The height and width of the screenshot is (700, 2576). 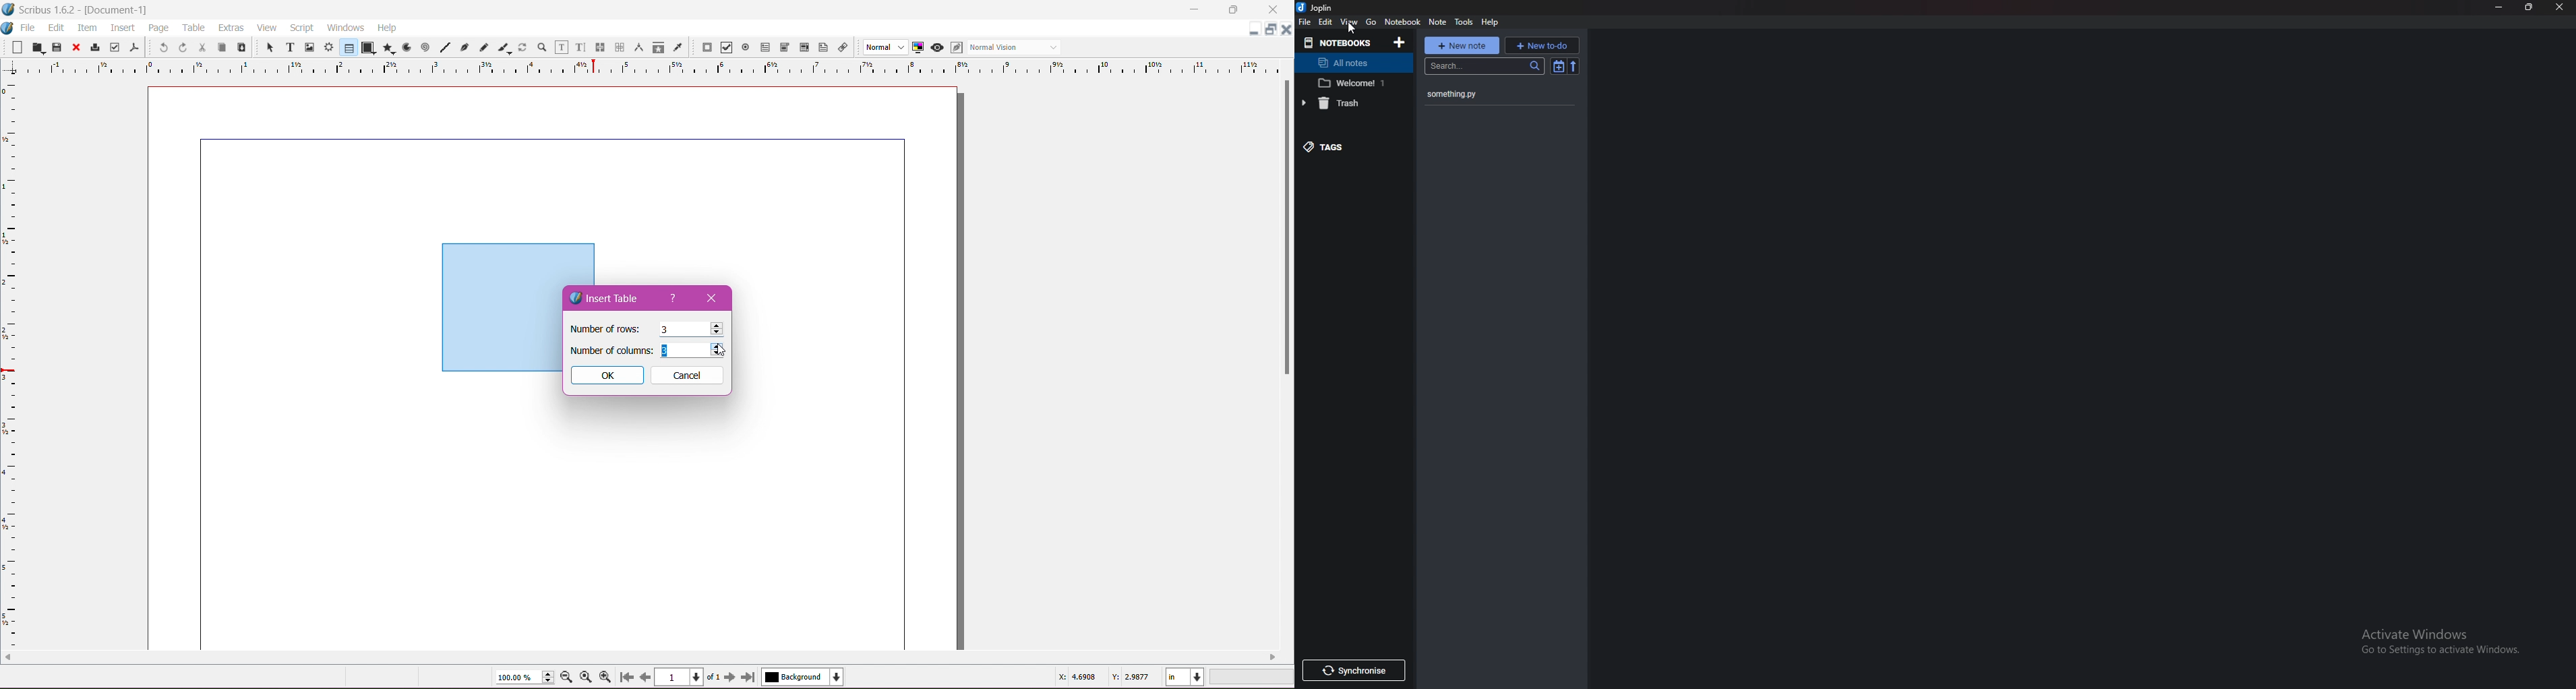 What do you see at coordinates (1284, 30) in the screenshot?
I see `CLOSE BUTTON` at bounding box center [1284, 30].